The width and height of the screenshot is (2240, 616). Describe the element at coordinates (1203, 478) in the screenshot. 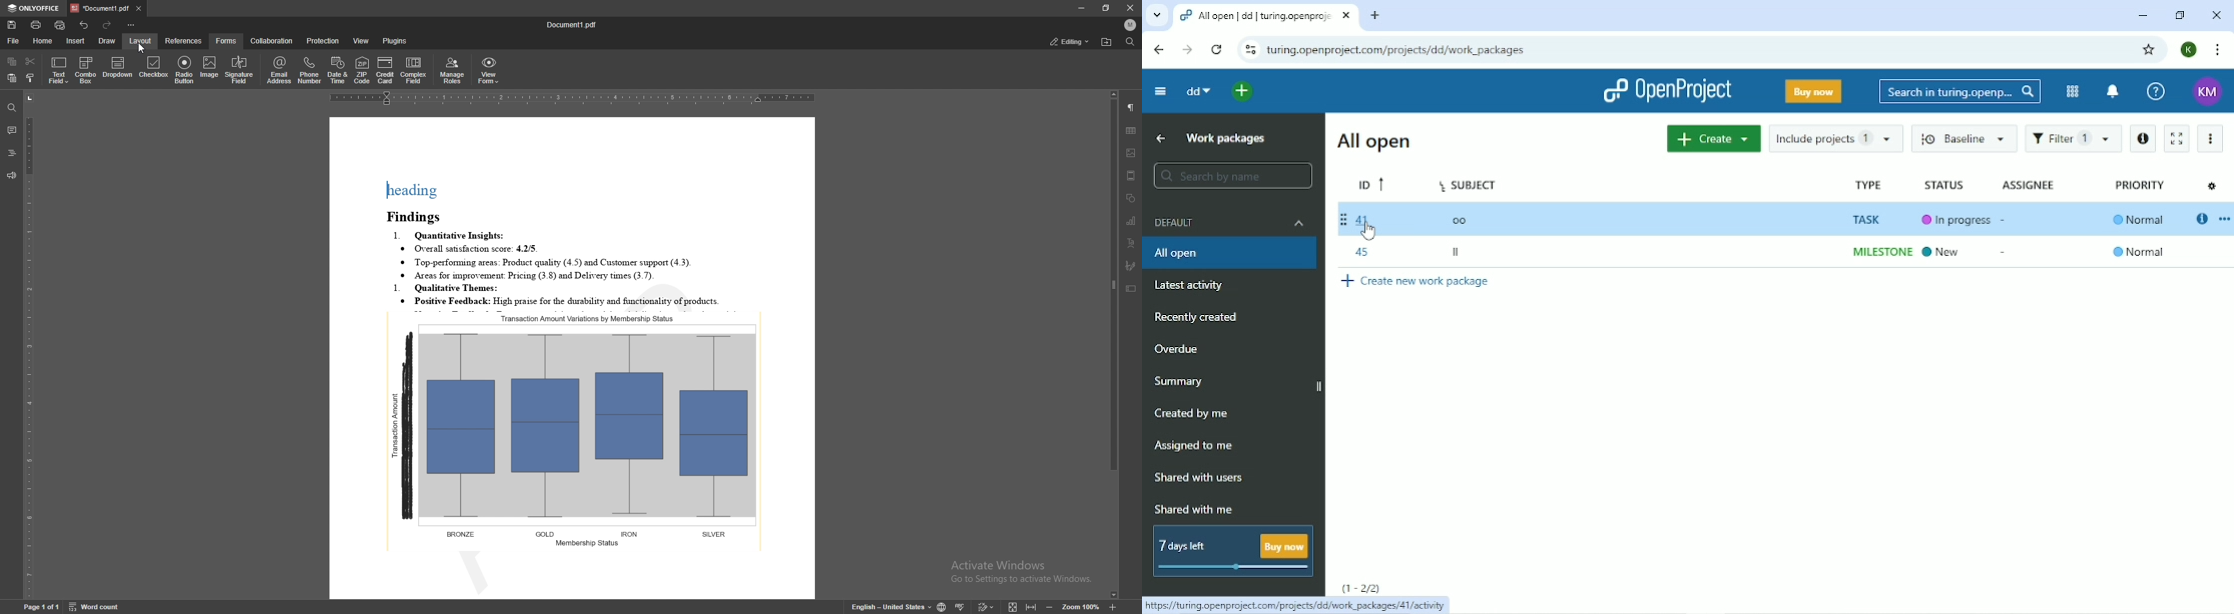

I see `Shared with users` at that location.